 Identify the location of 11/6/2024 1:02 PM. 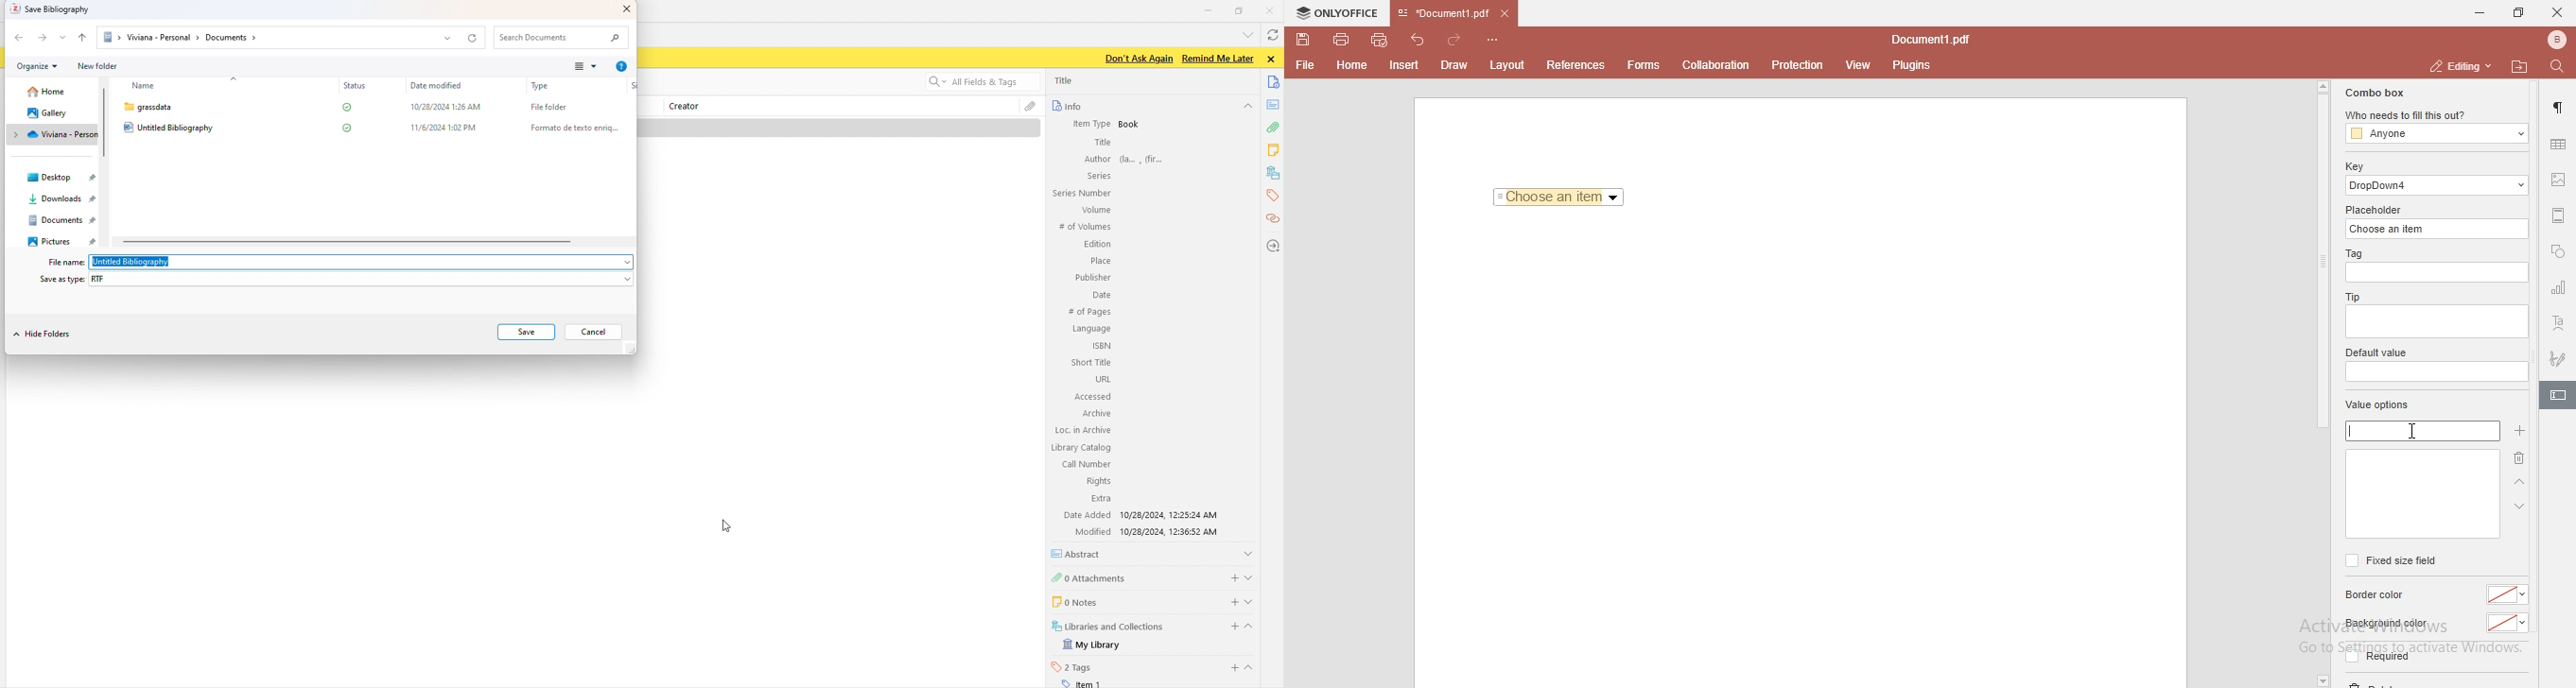
(446, 127).